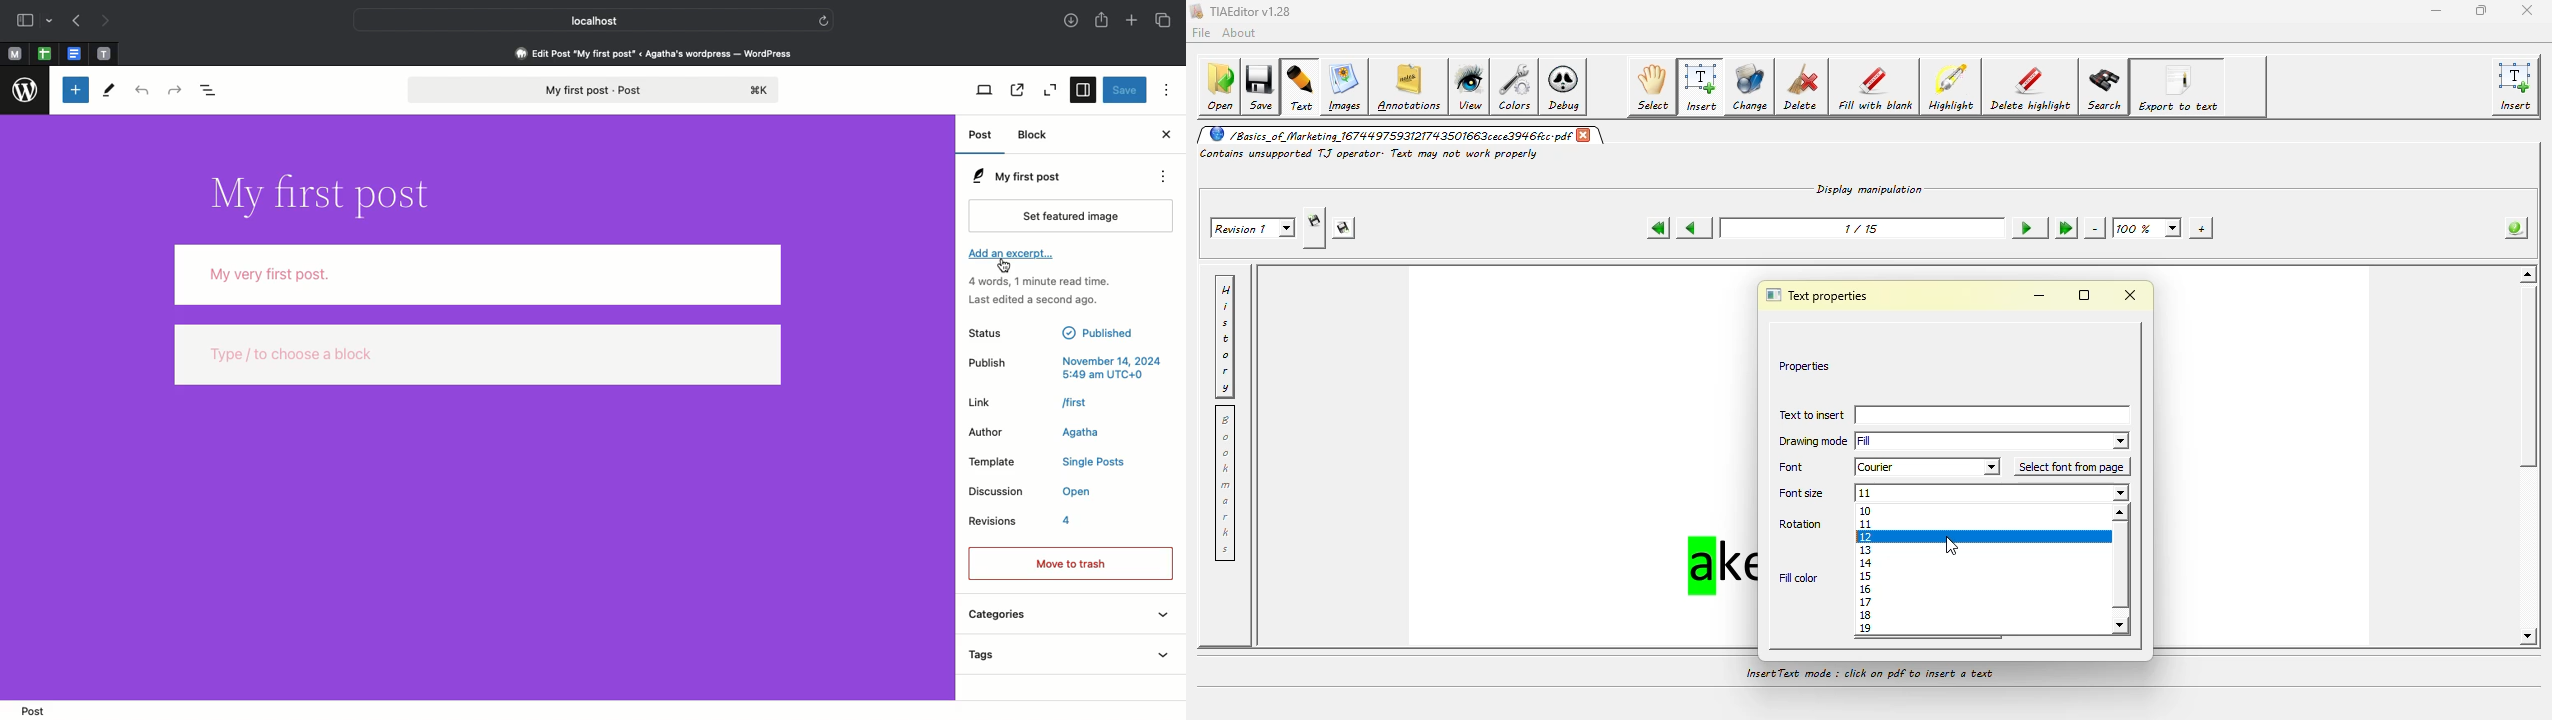  I want to click on Edit Post "My first post” « Agatha's wordpress — WordPress, so click(659, 53).